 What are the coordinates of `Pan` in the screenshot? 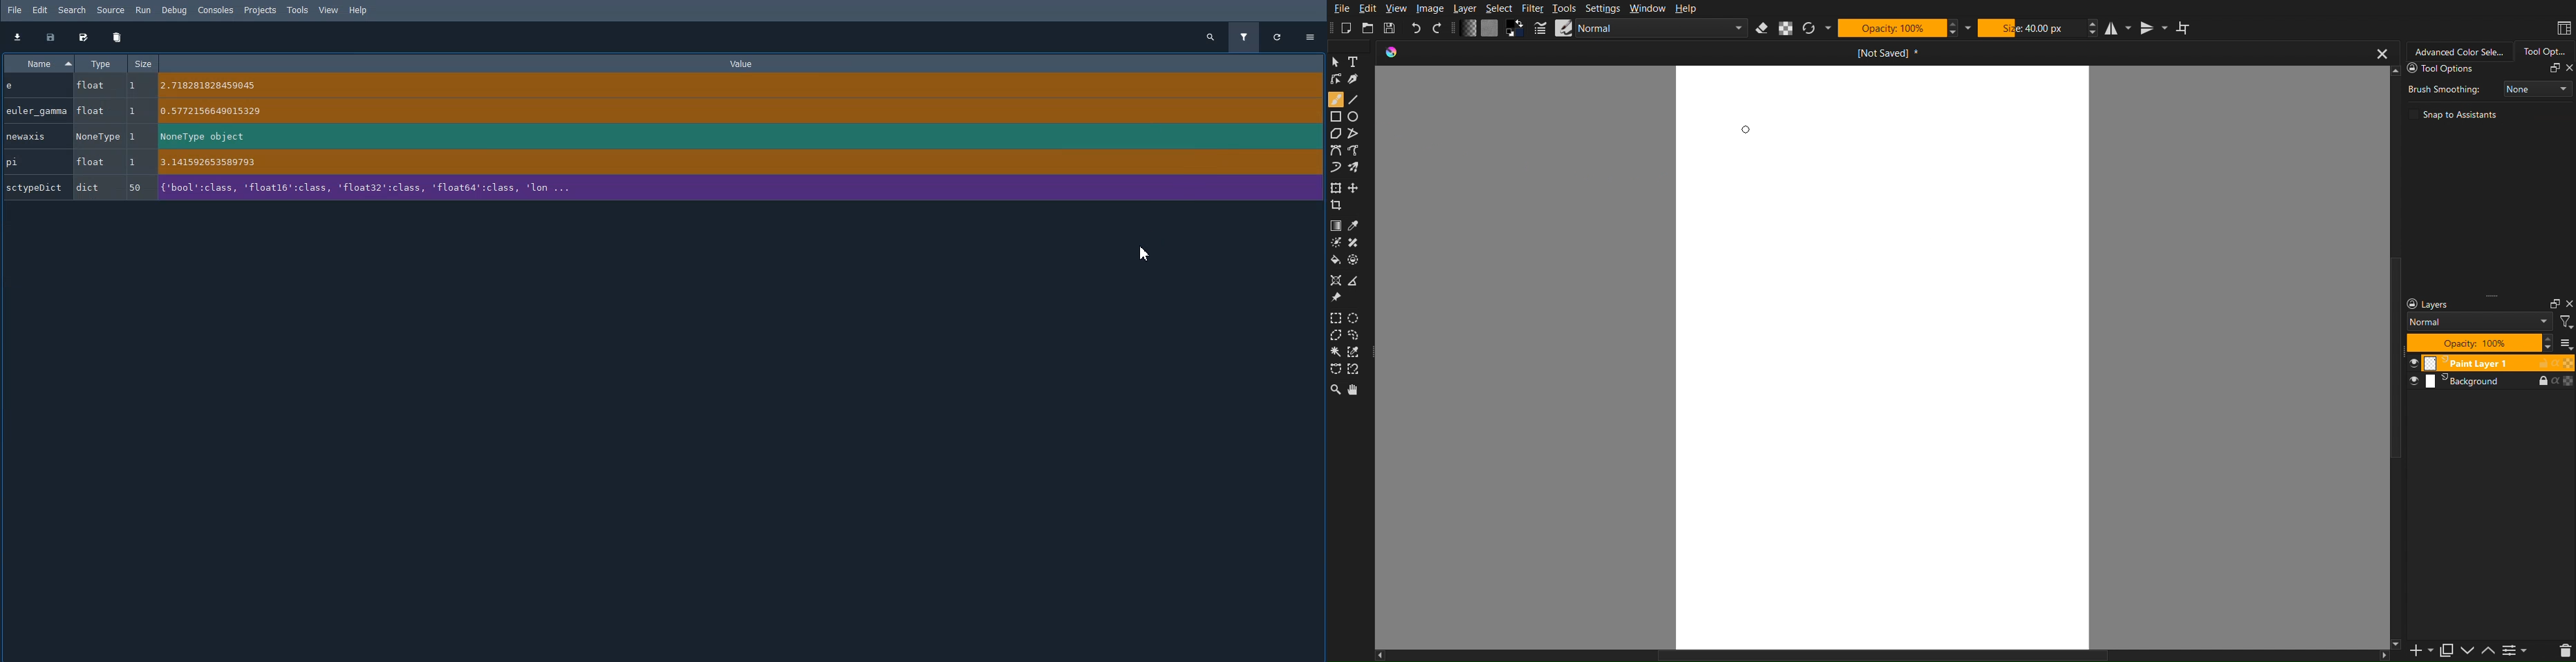 It's located at (1360, 391).